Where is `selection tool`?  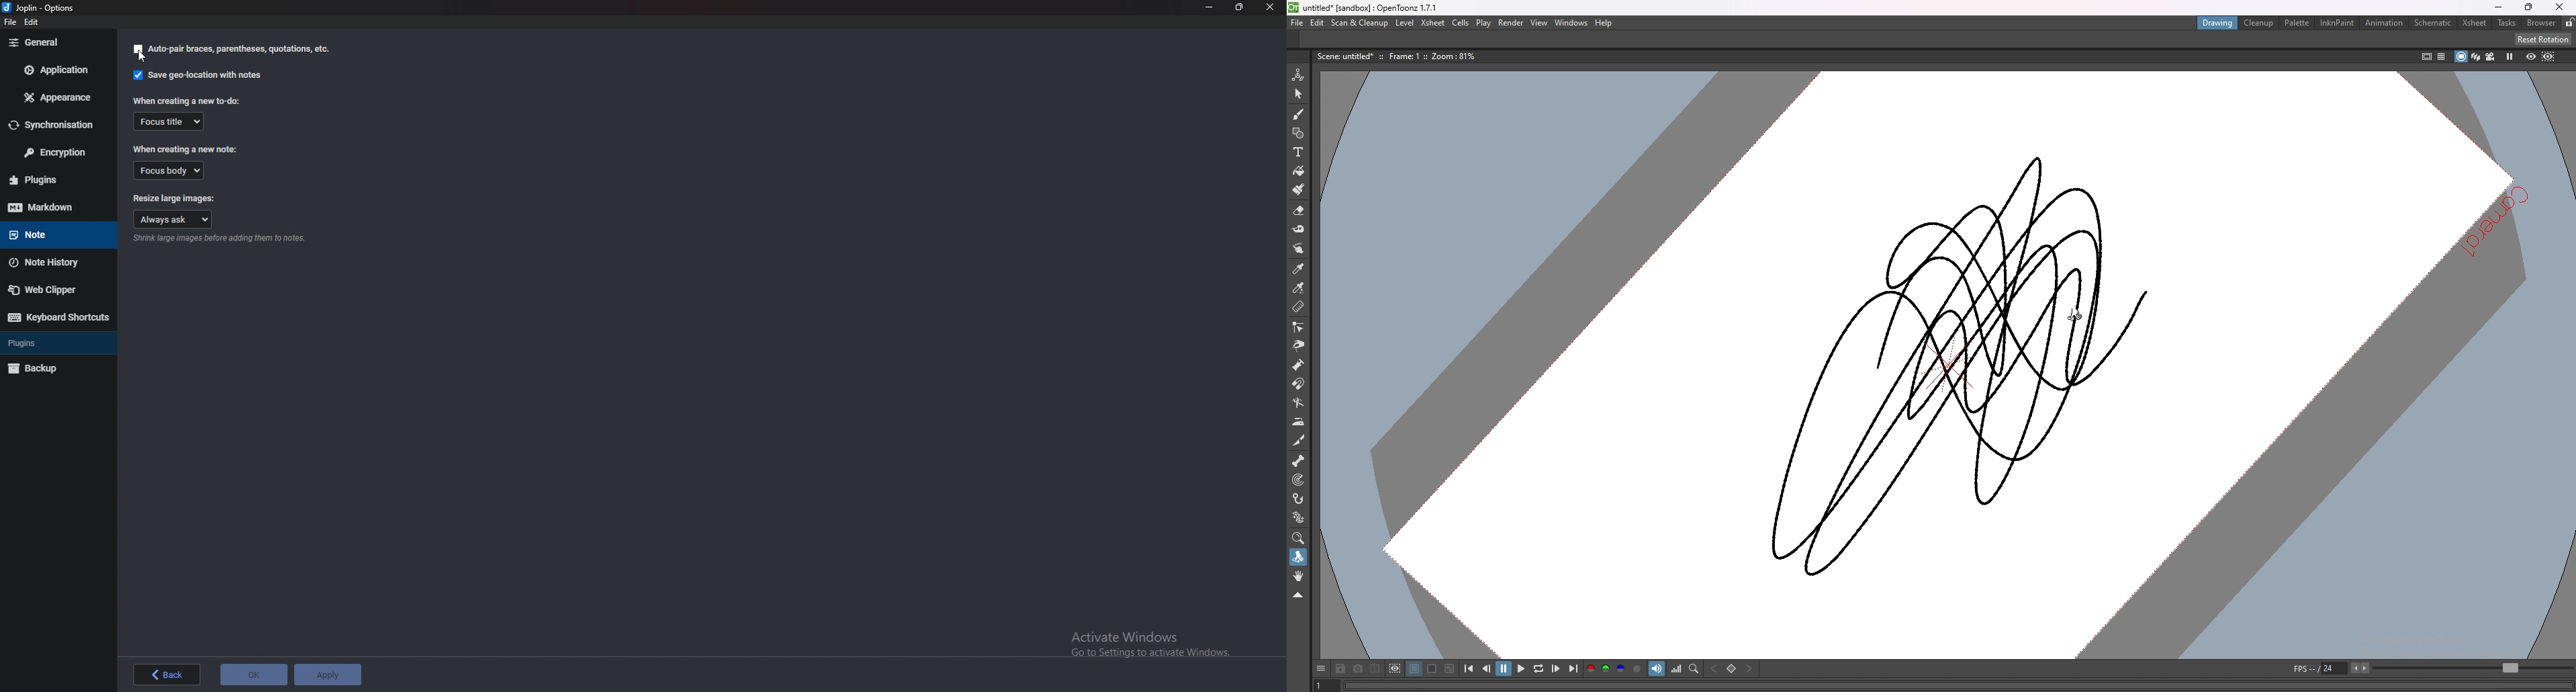 selection tool is located at coordinates (1298, 94).